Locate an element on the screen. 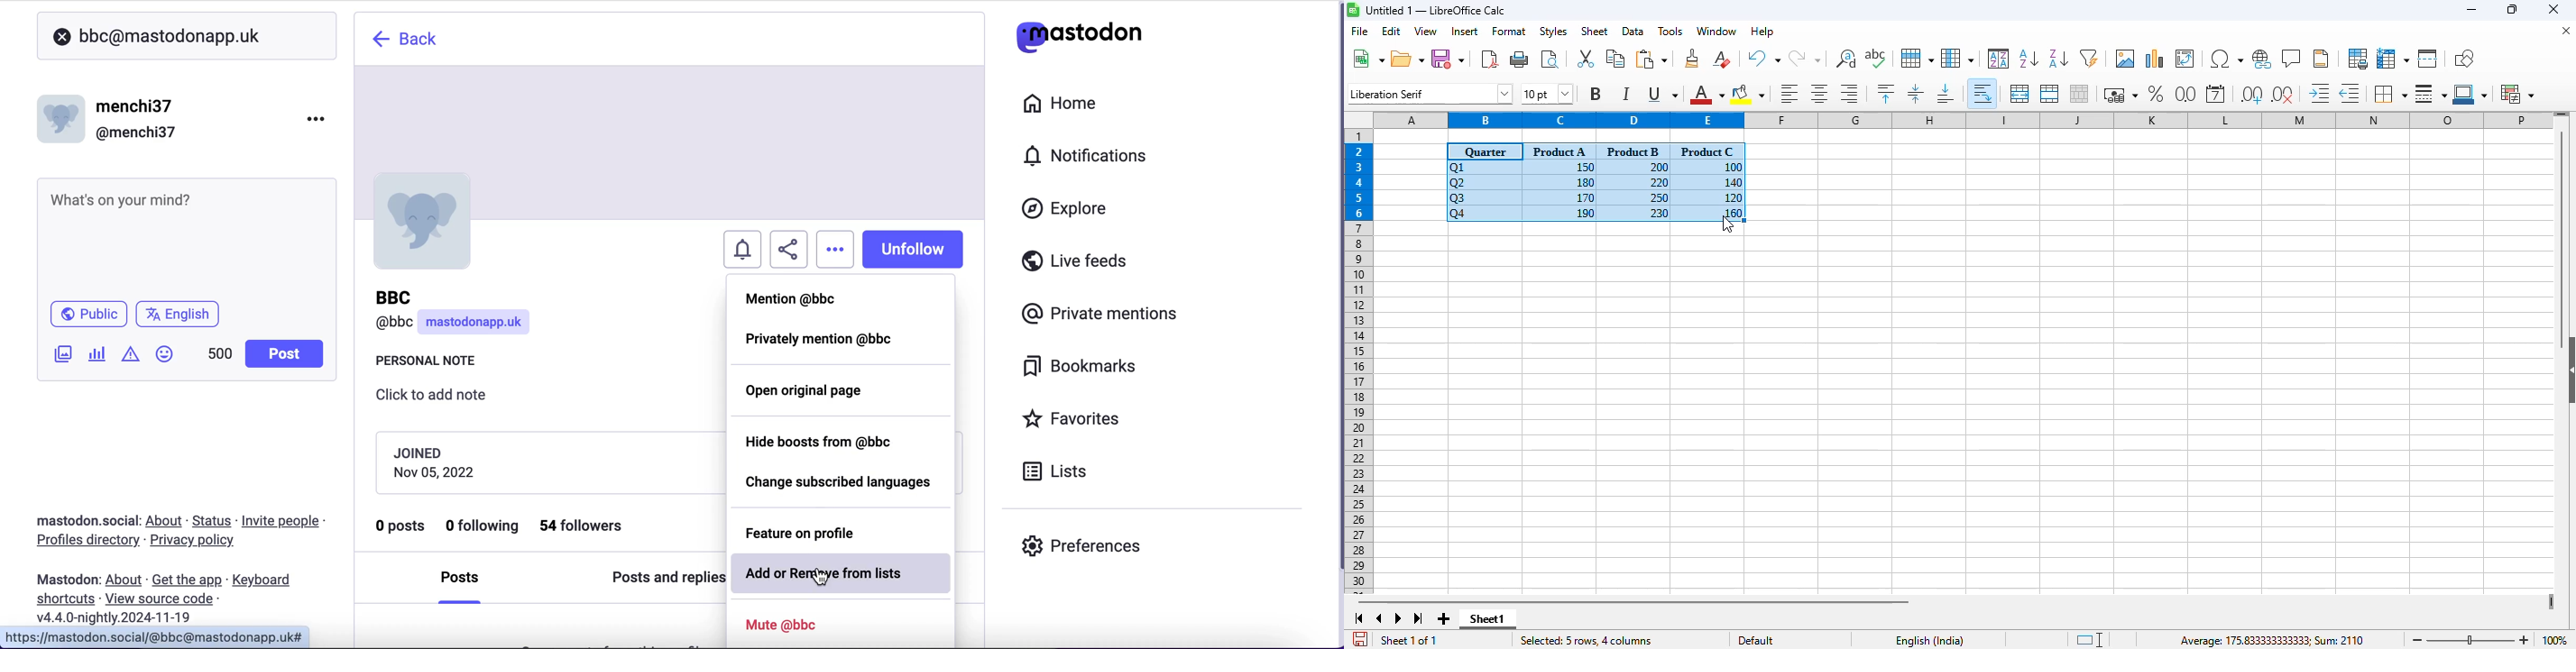 The image size is (2576, 672). menu options is located at coordinates (319, 118).